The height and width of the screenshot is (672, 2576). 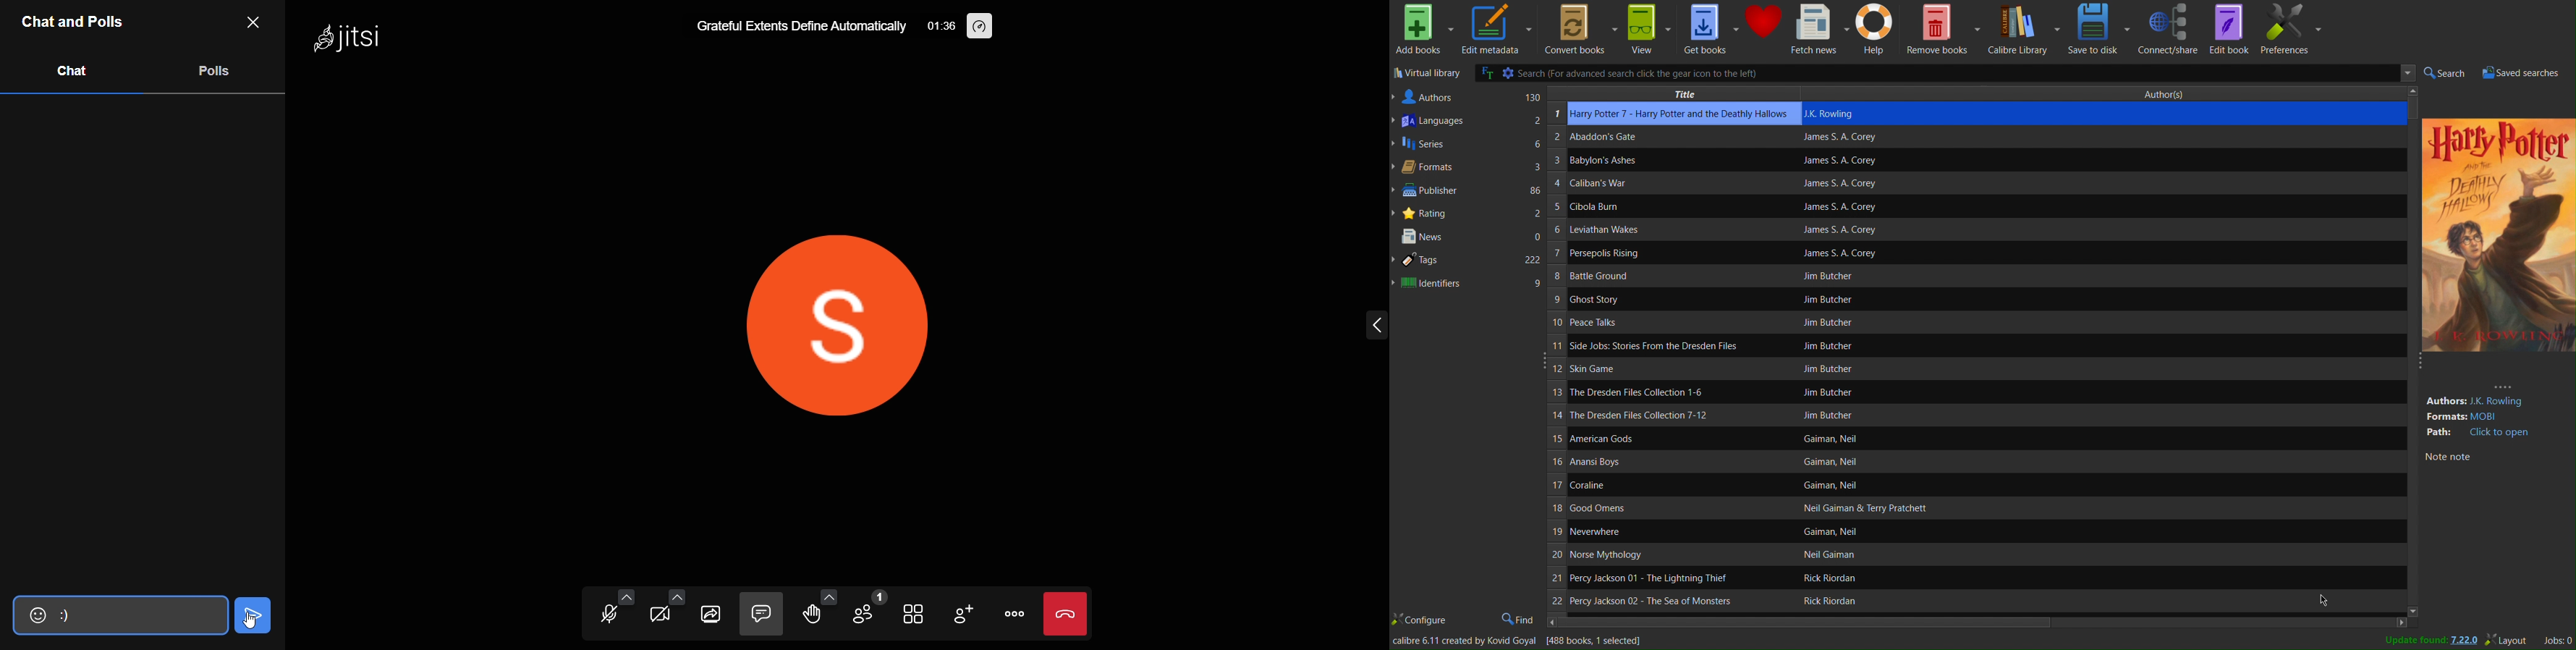 What do you see at coordinates (1984, 622) in the screenshot?
I see `Scrollbar` at bounding box center [1984, 622].